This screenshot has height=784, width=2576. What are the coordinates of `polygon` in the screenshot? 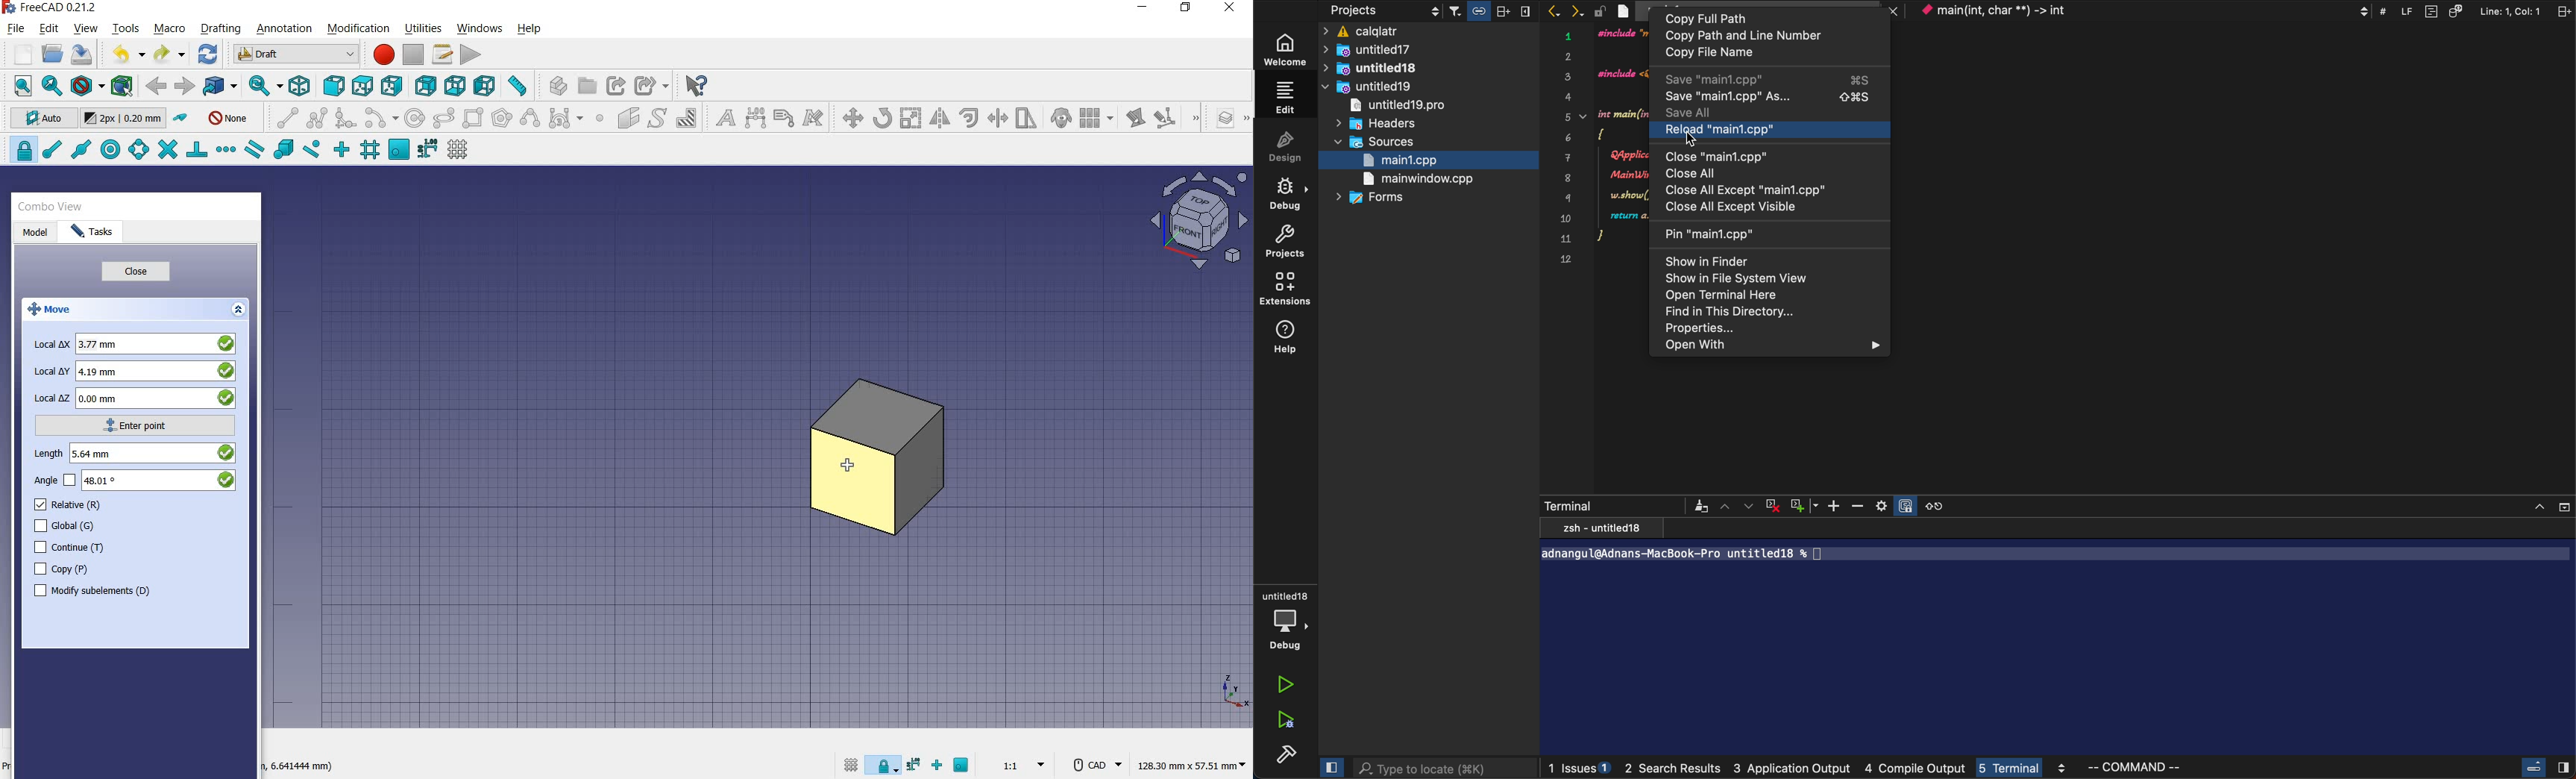 It's located at (502, 119).